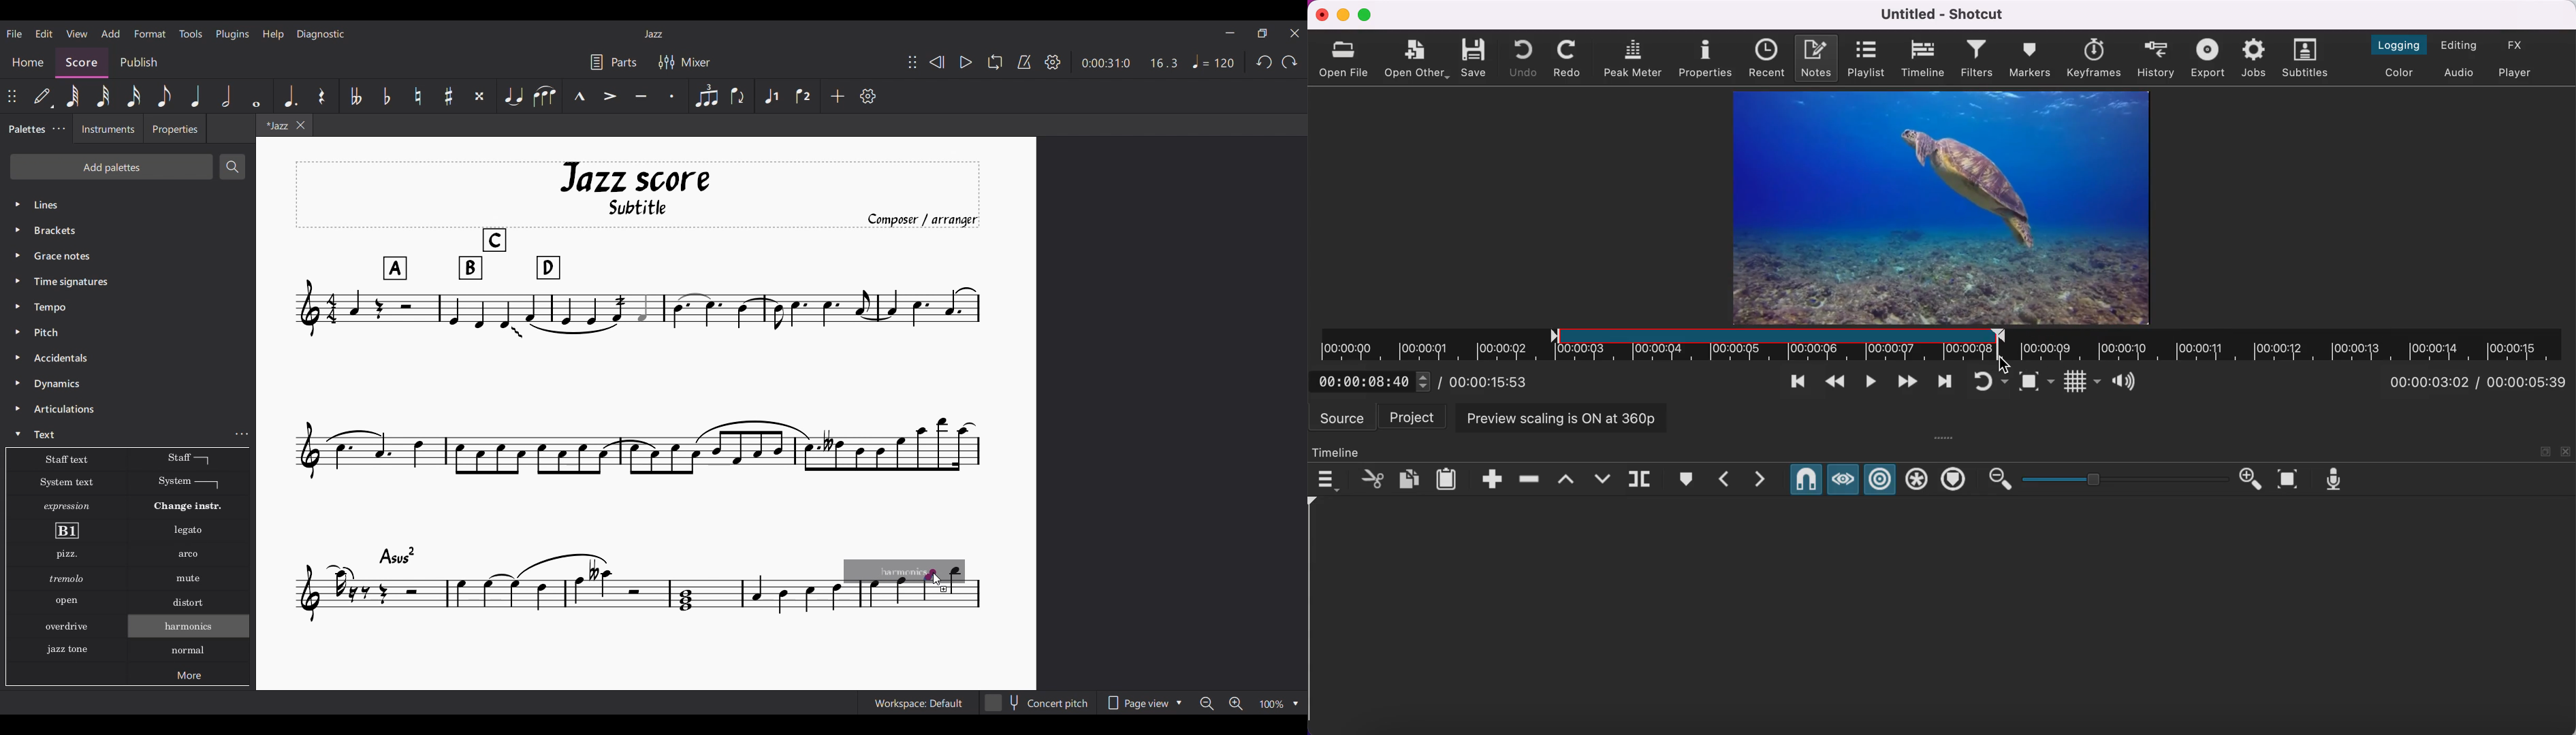 This screenshot has width=2576, height=756. What do you see at coordinates (1724, 479) in the screenshot?
I see `previous marker` at bounding box center [1724, 479].